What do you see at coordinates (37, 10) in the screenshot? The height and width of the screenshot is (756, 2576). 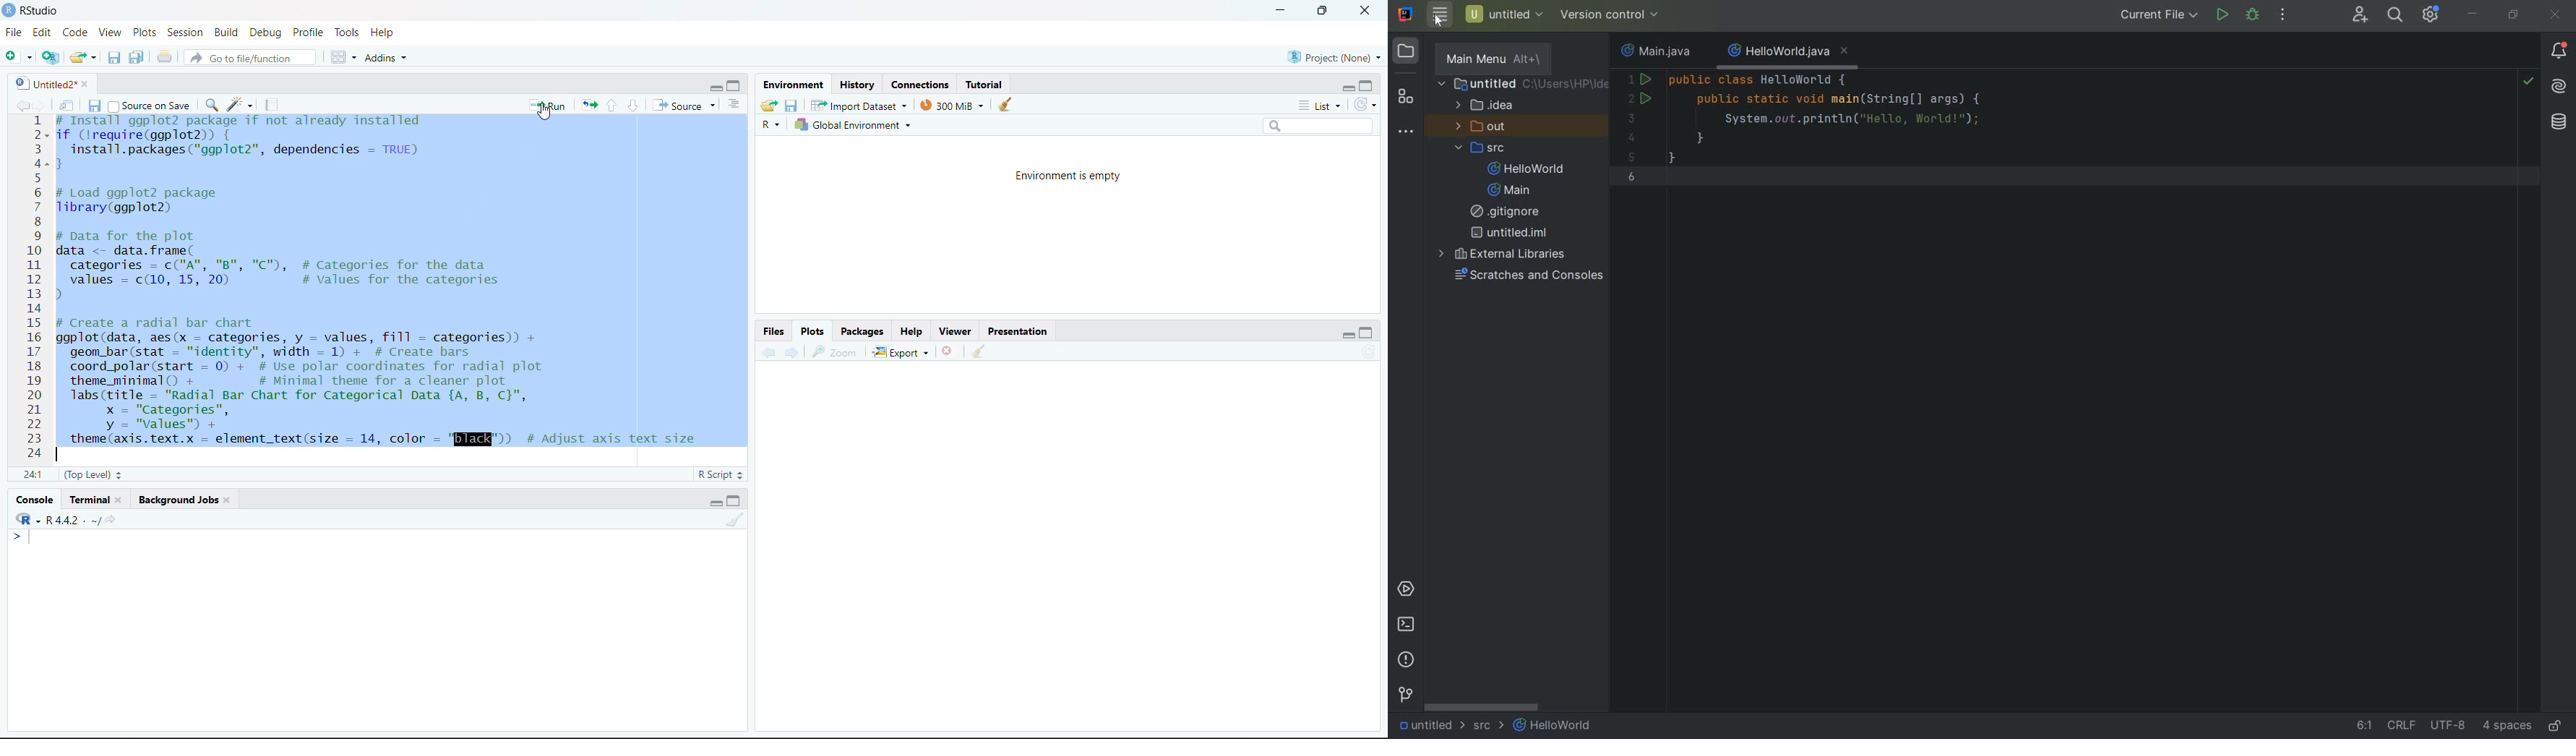 I see `RStudio` at bounding box center [37, 10].